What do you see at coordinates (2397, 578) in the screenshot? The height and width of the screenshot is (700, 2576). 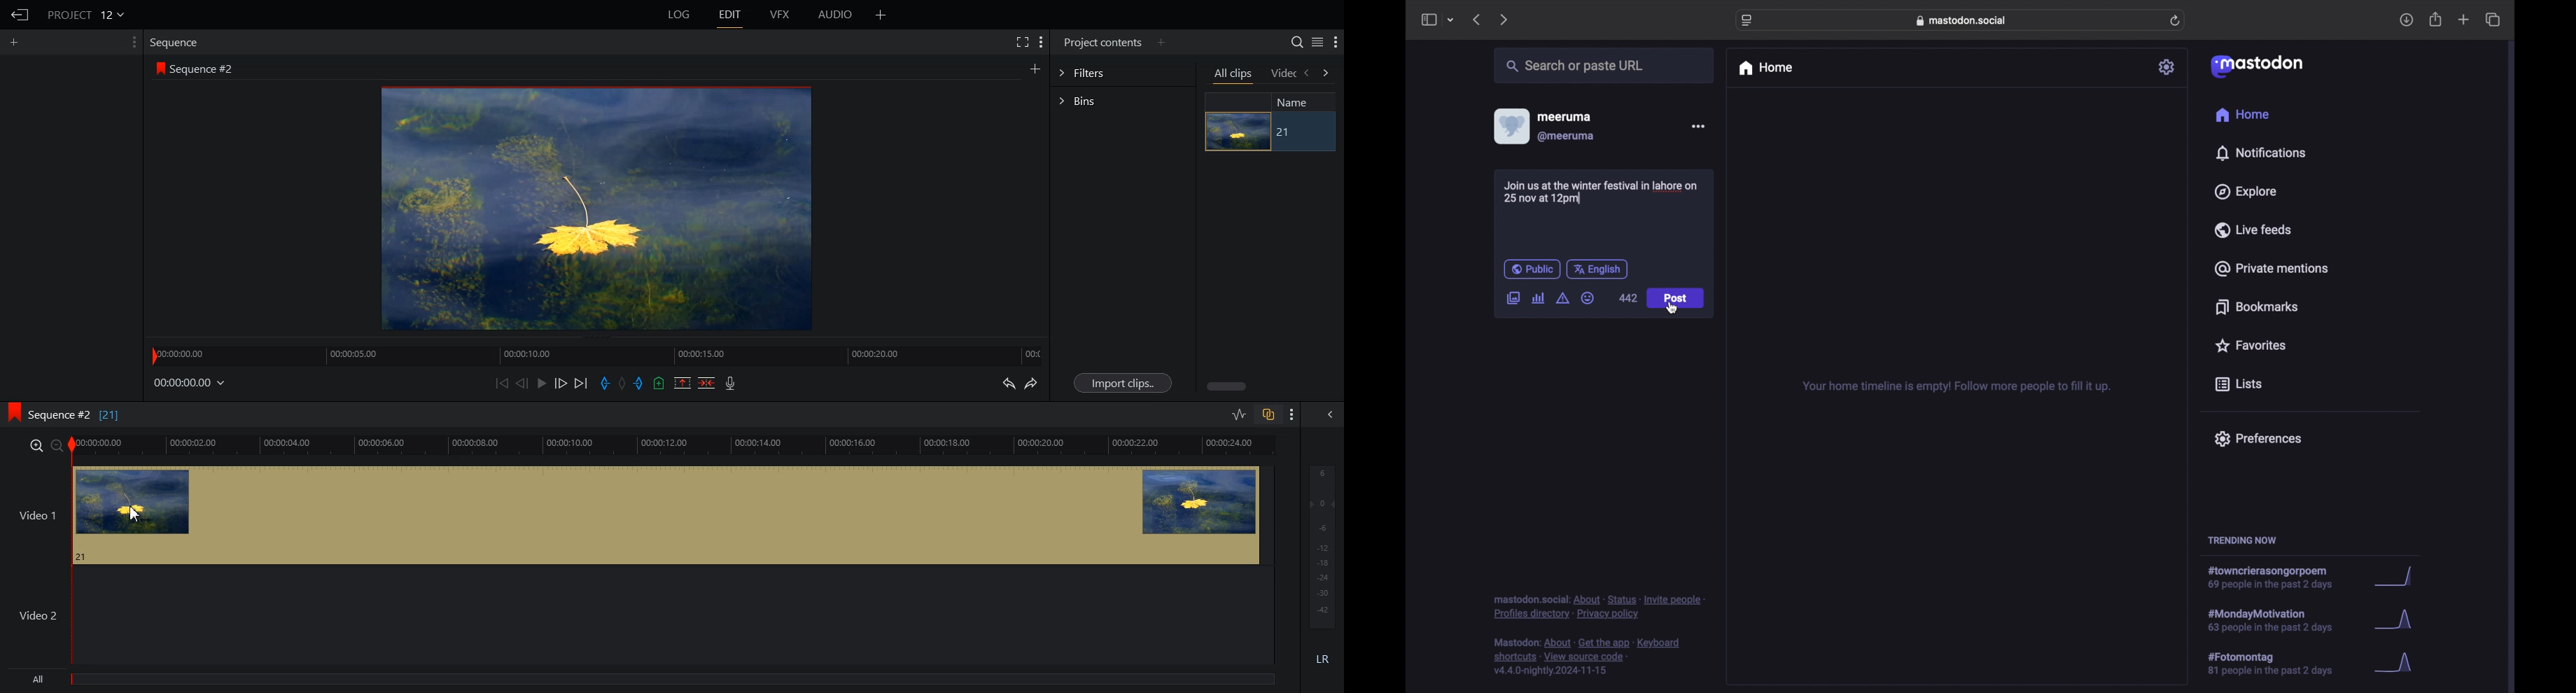 I see `graph` at bounding box center [2397, 578].